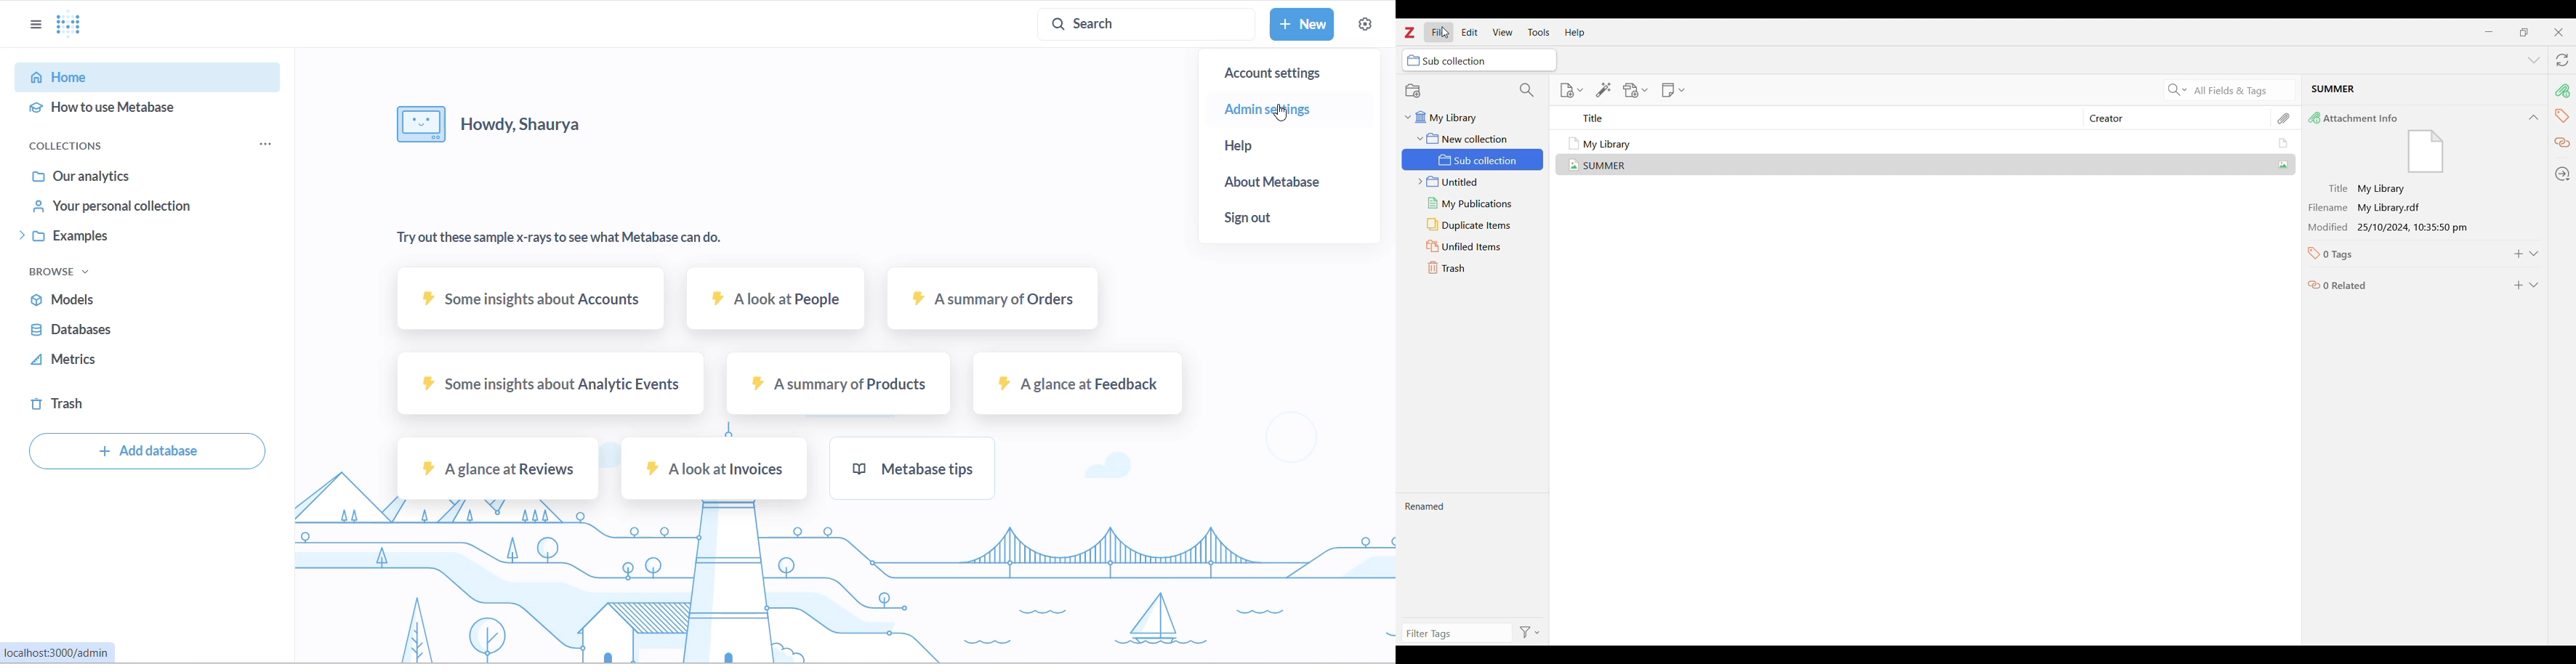 The width and height of the screenshot is (2576, 672). Describe the element at coordinates (1410, 32) in the screenshot. I see `logo` at that location.